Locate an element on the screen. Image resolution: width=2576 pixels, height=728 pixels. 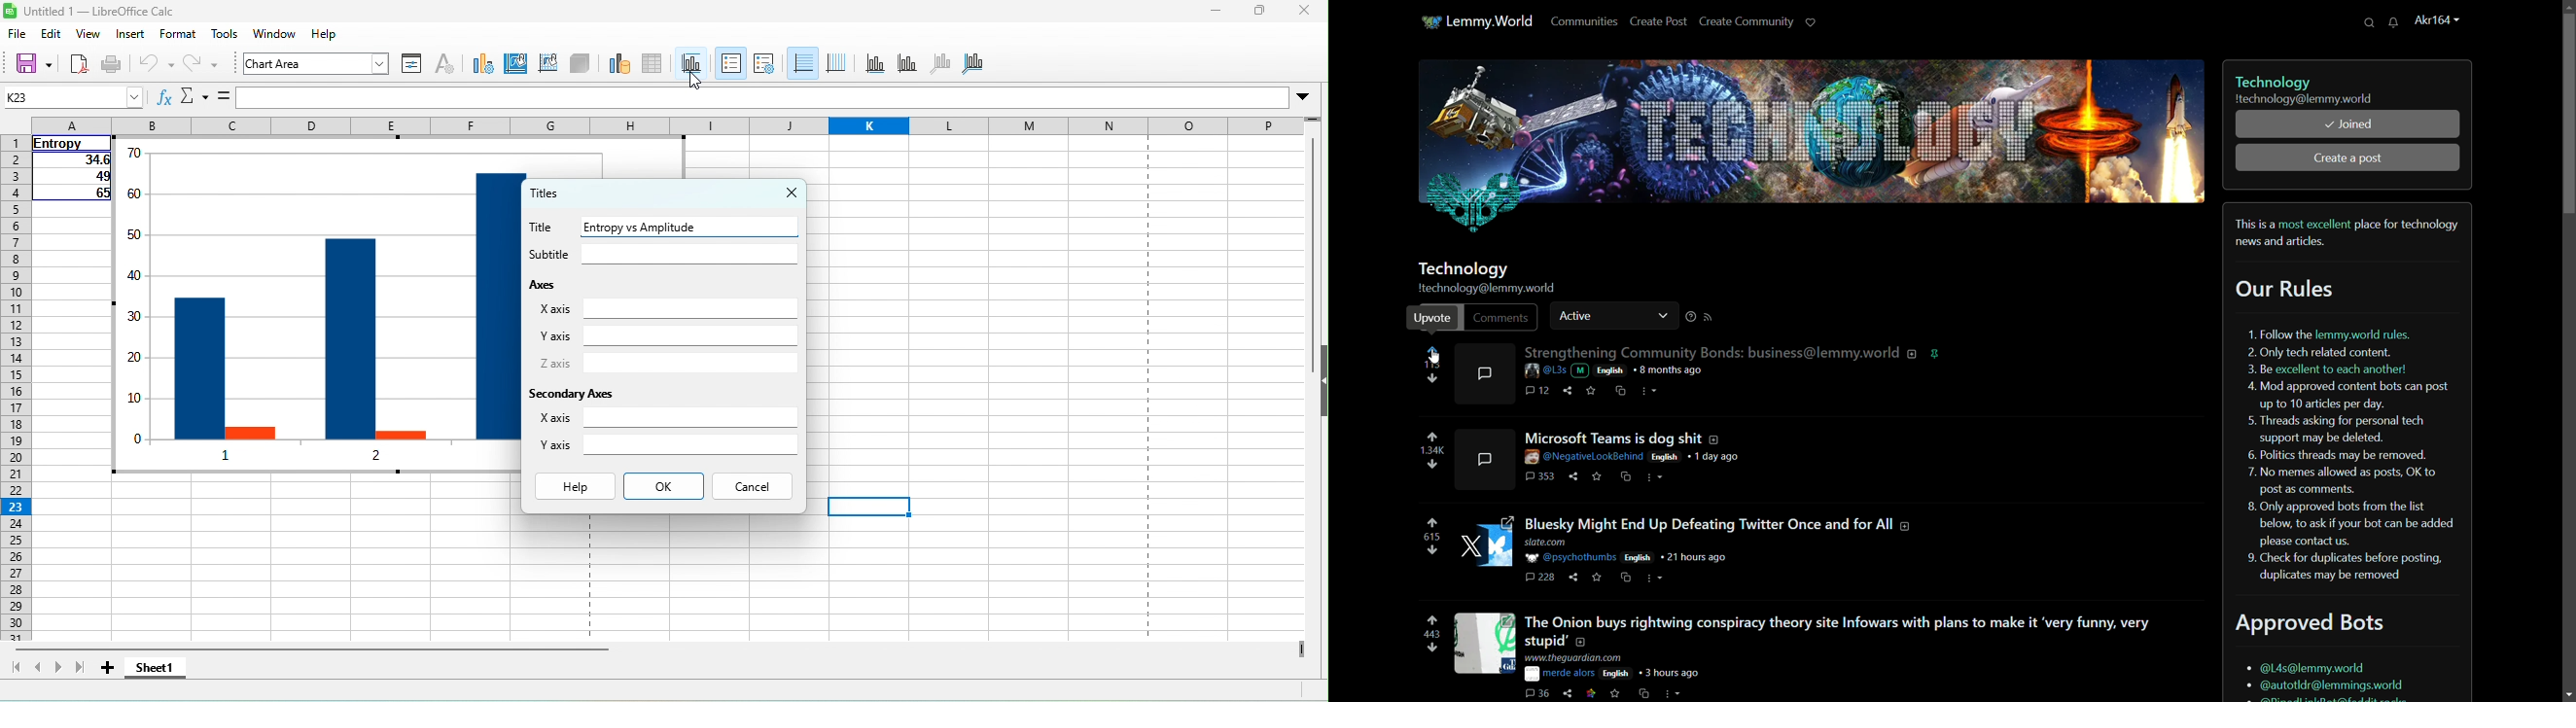
downvote is located at coordinates (1432, 378).